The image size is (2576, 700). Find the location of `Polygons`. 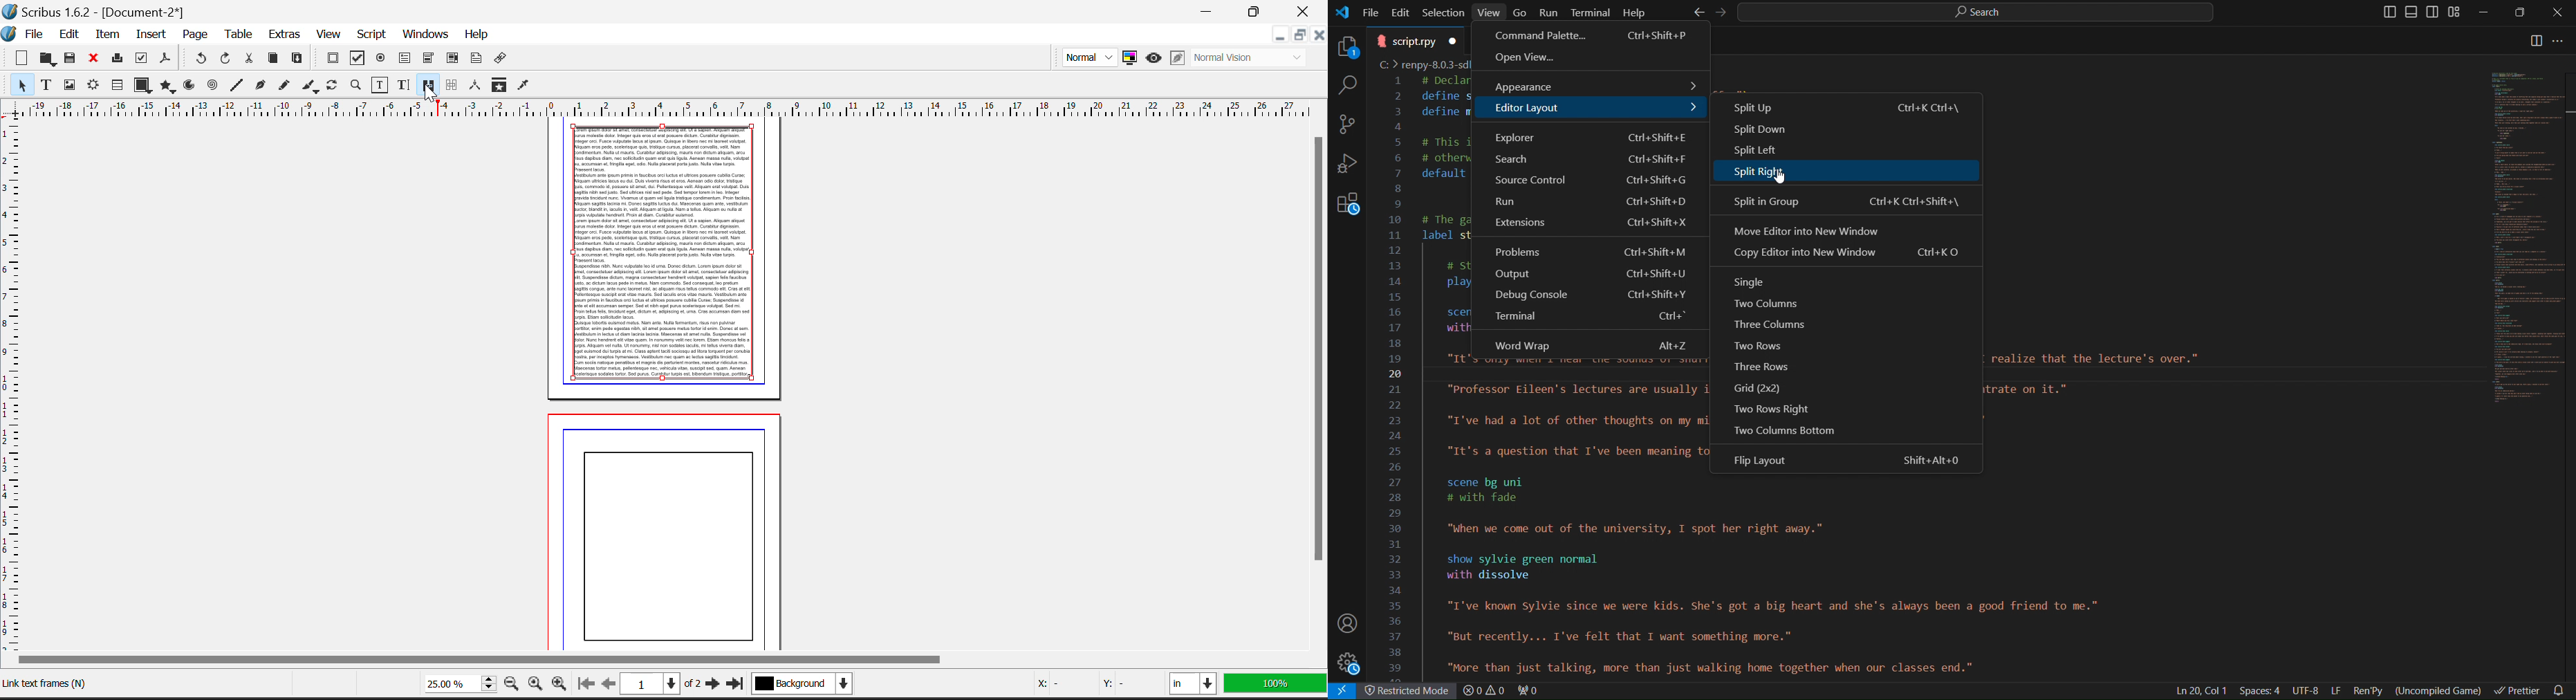

Polygons is located at coordinates (167, 86).